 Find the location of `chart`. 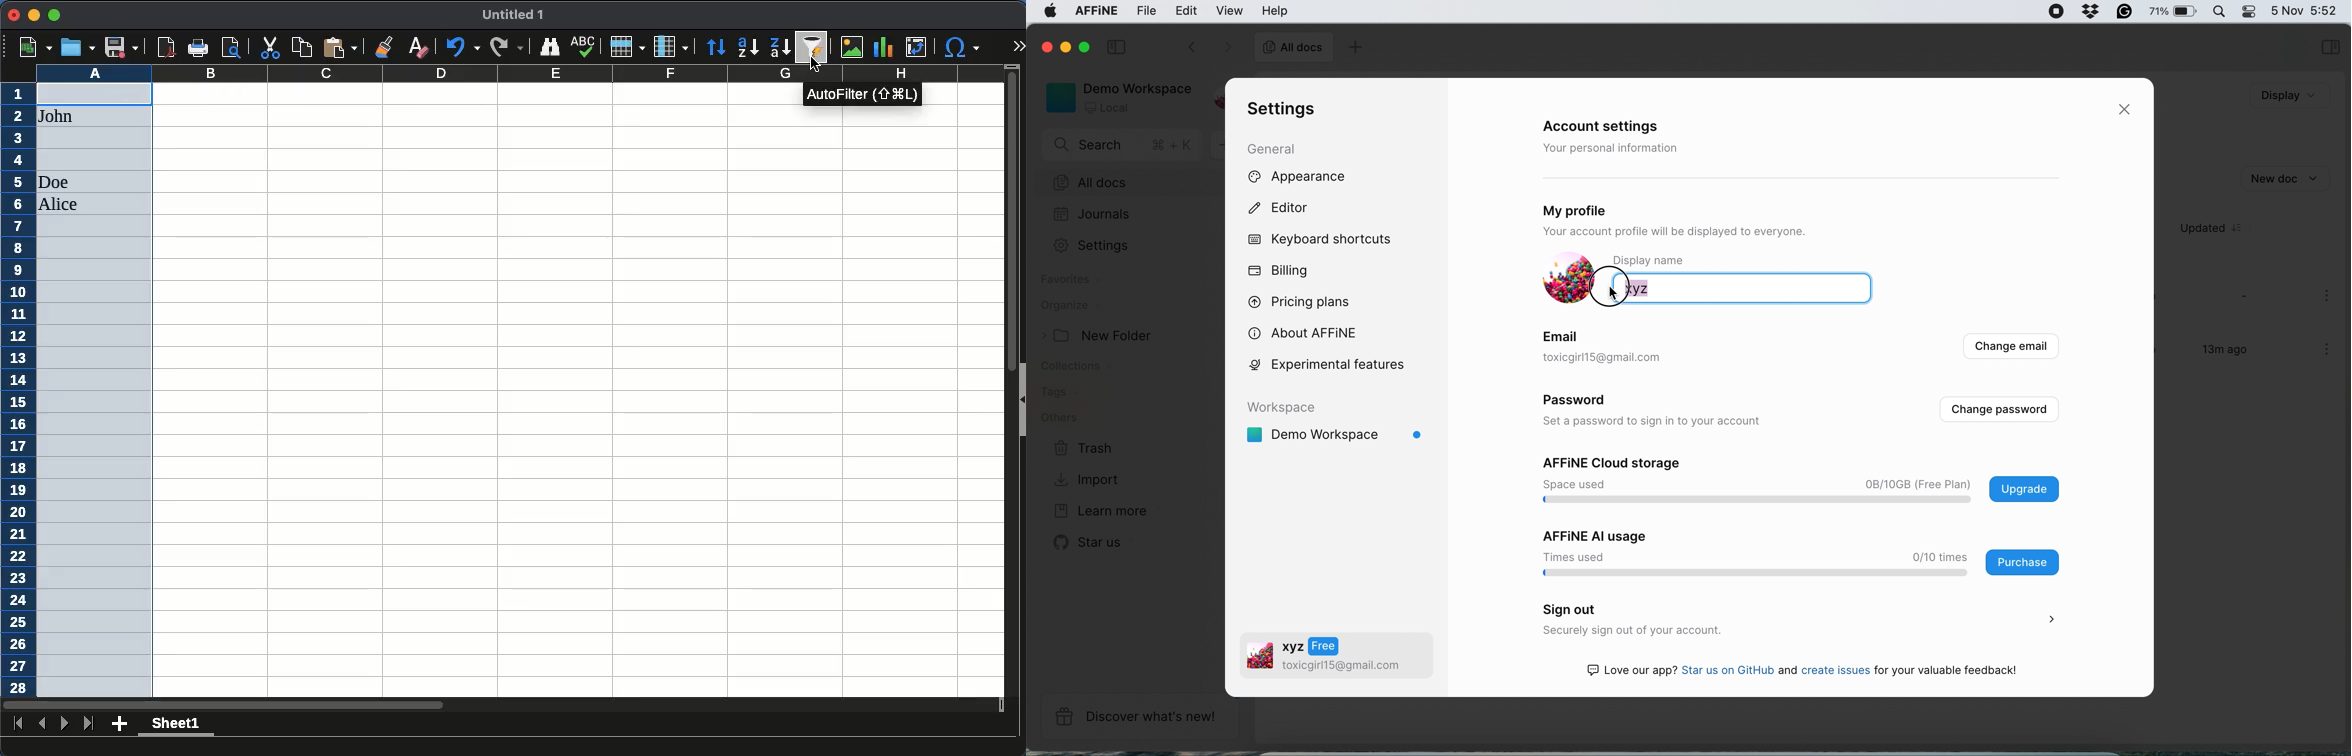

chart is located at coordinates (883, 47).